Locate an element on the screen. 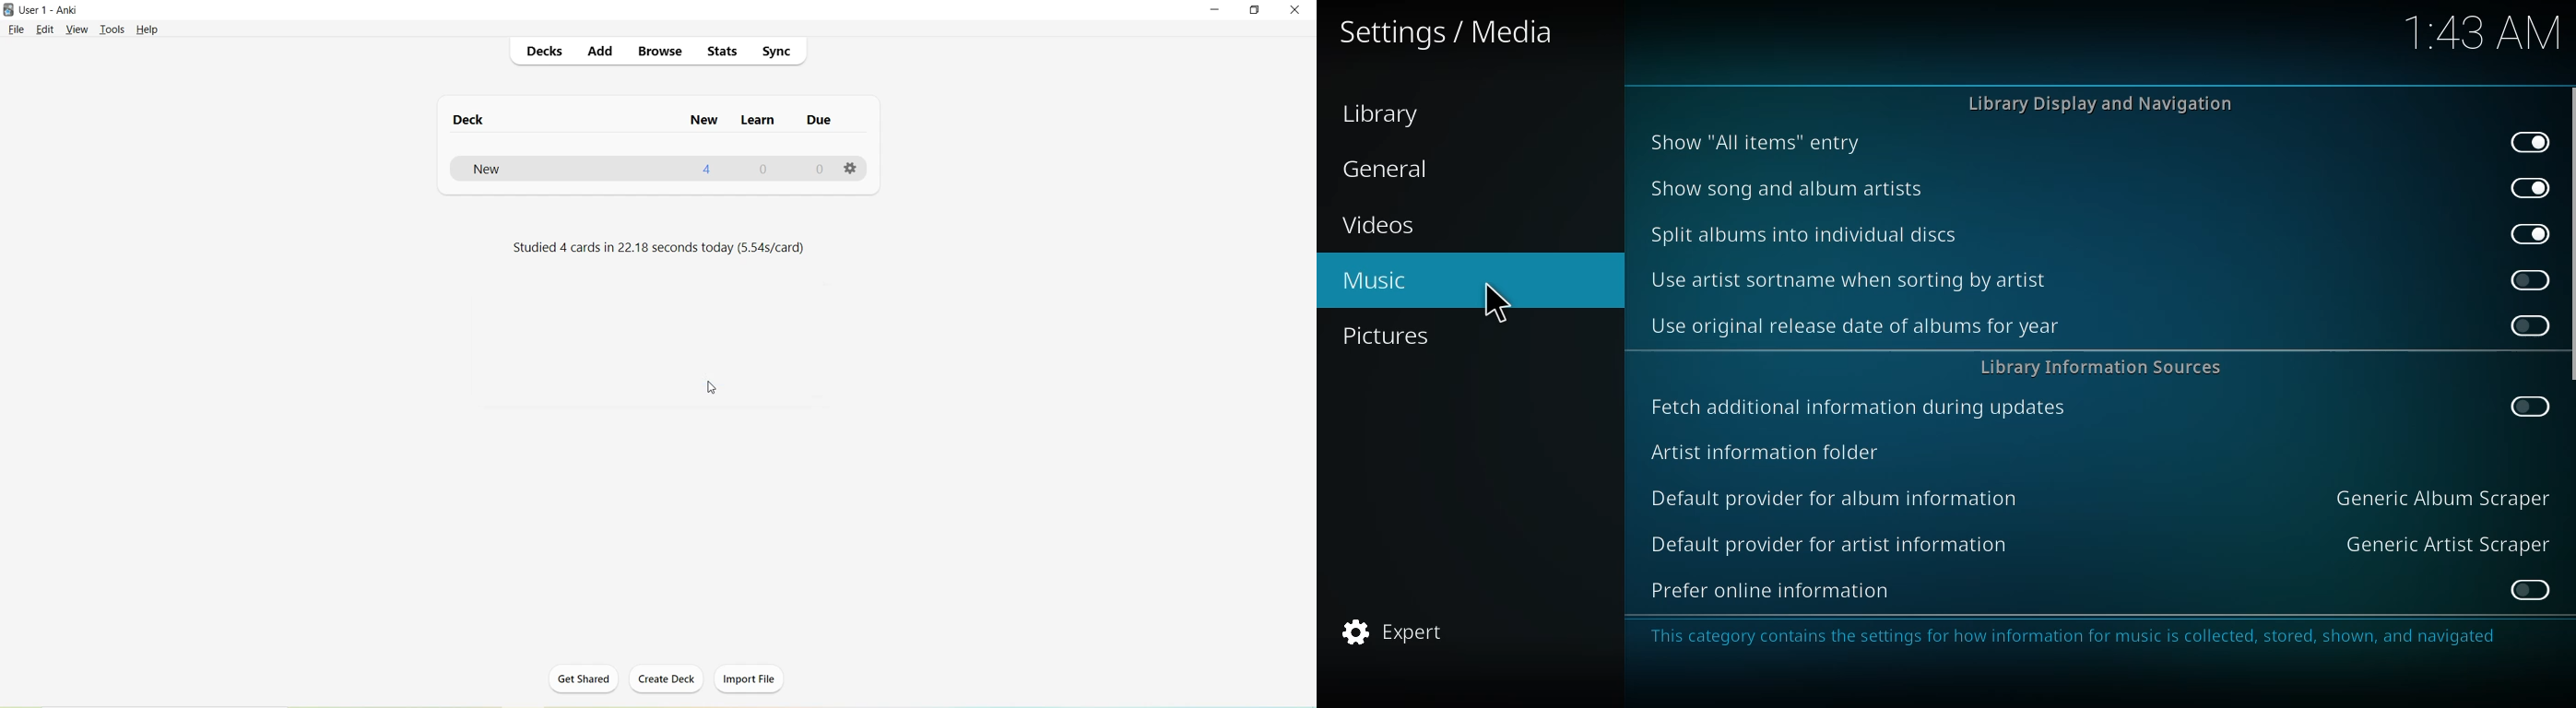 The width and height of the screenshot is (2576, 728). enable is located at coordinates (2528, 405).